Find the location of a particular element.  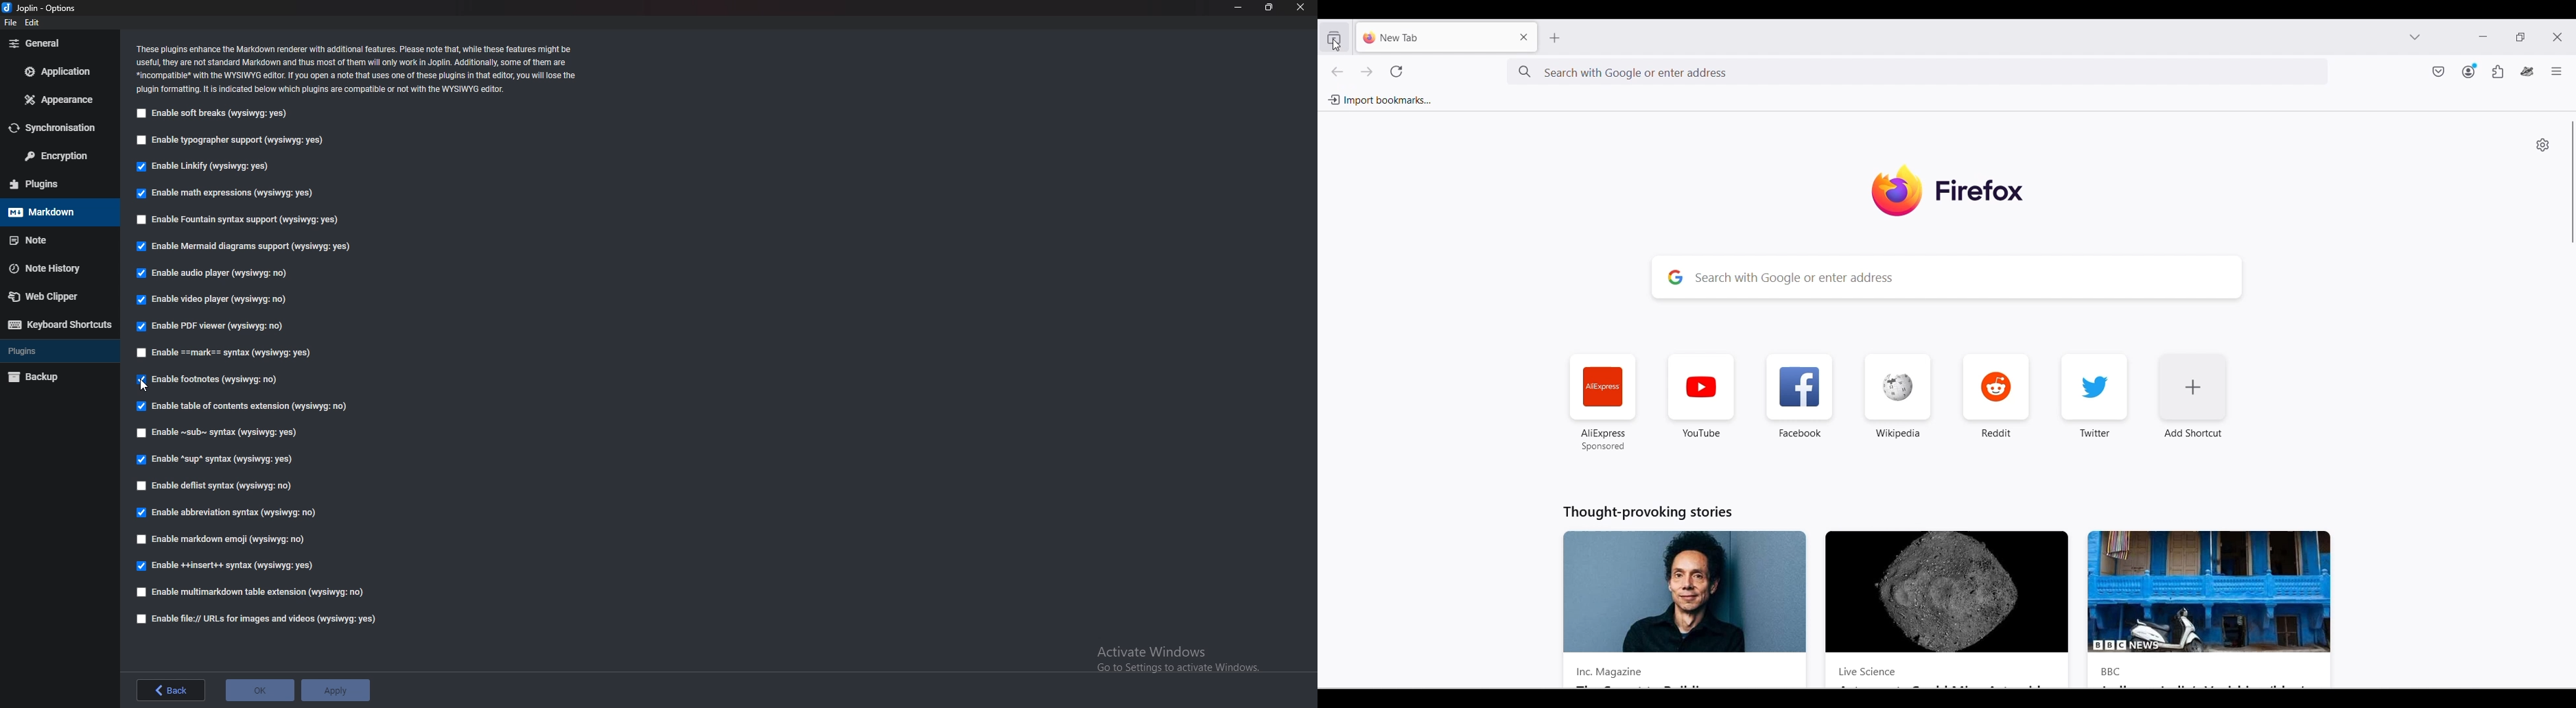

Enable typographer support is located at coordinates (237, 140).